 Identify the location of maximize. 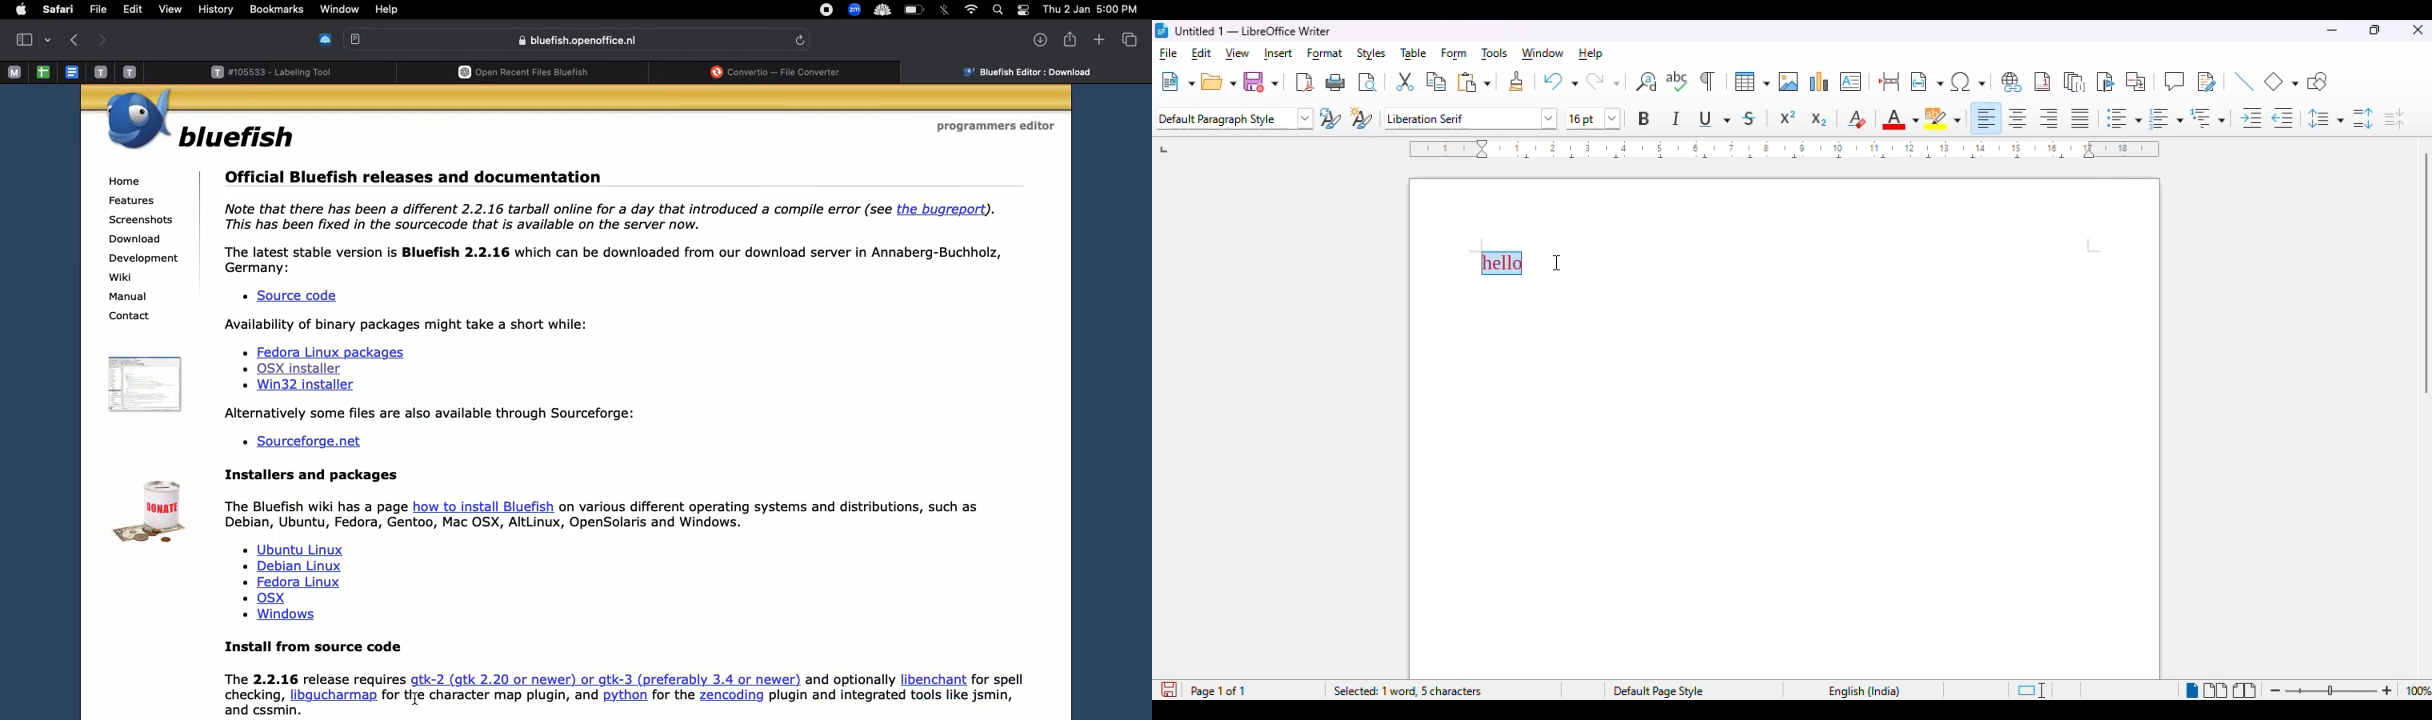
(2376, 30).